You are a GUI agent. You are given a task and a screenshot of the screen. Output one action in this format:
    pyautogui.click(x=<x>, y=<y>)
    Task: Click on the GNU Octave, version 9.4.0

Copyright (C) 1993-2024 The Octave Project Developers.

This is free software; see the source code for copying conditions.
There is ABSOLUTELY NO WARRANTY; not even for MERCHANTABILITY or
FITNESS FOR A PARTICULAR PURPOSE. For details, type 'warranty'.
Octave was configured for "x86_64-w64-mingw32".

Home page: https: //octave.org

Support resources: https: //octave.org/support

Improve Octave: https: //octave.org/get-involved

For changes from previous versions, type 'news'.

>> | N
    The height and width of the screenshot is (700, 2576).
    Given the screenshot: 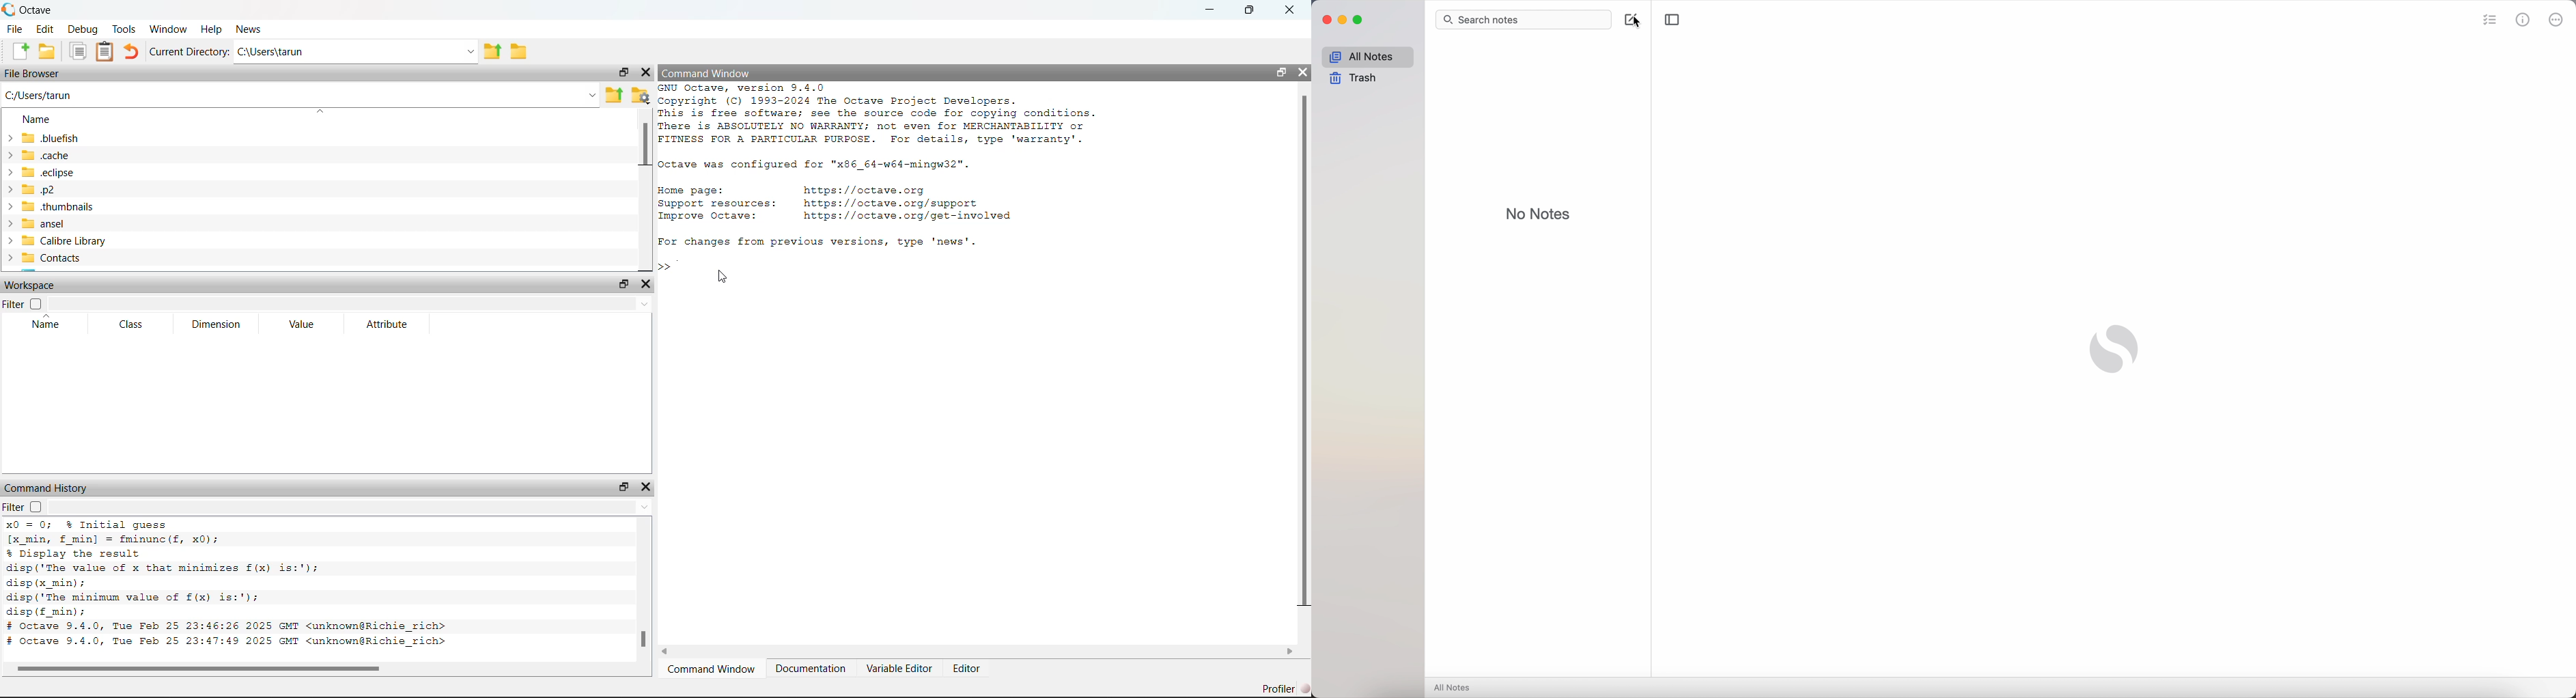 What is the action you would take?
    pyautogui.click(x=890, y=166)
    